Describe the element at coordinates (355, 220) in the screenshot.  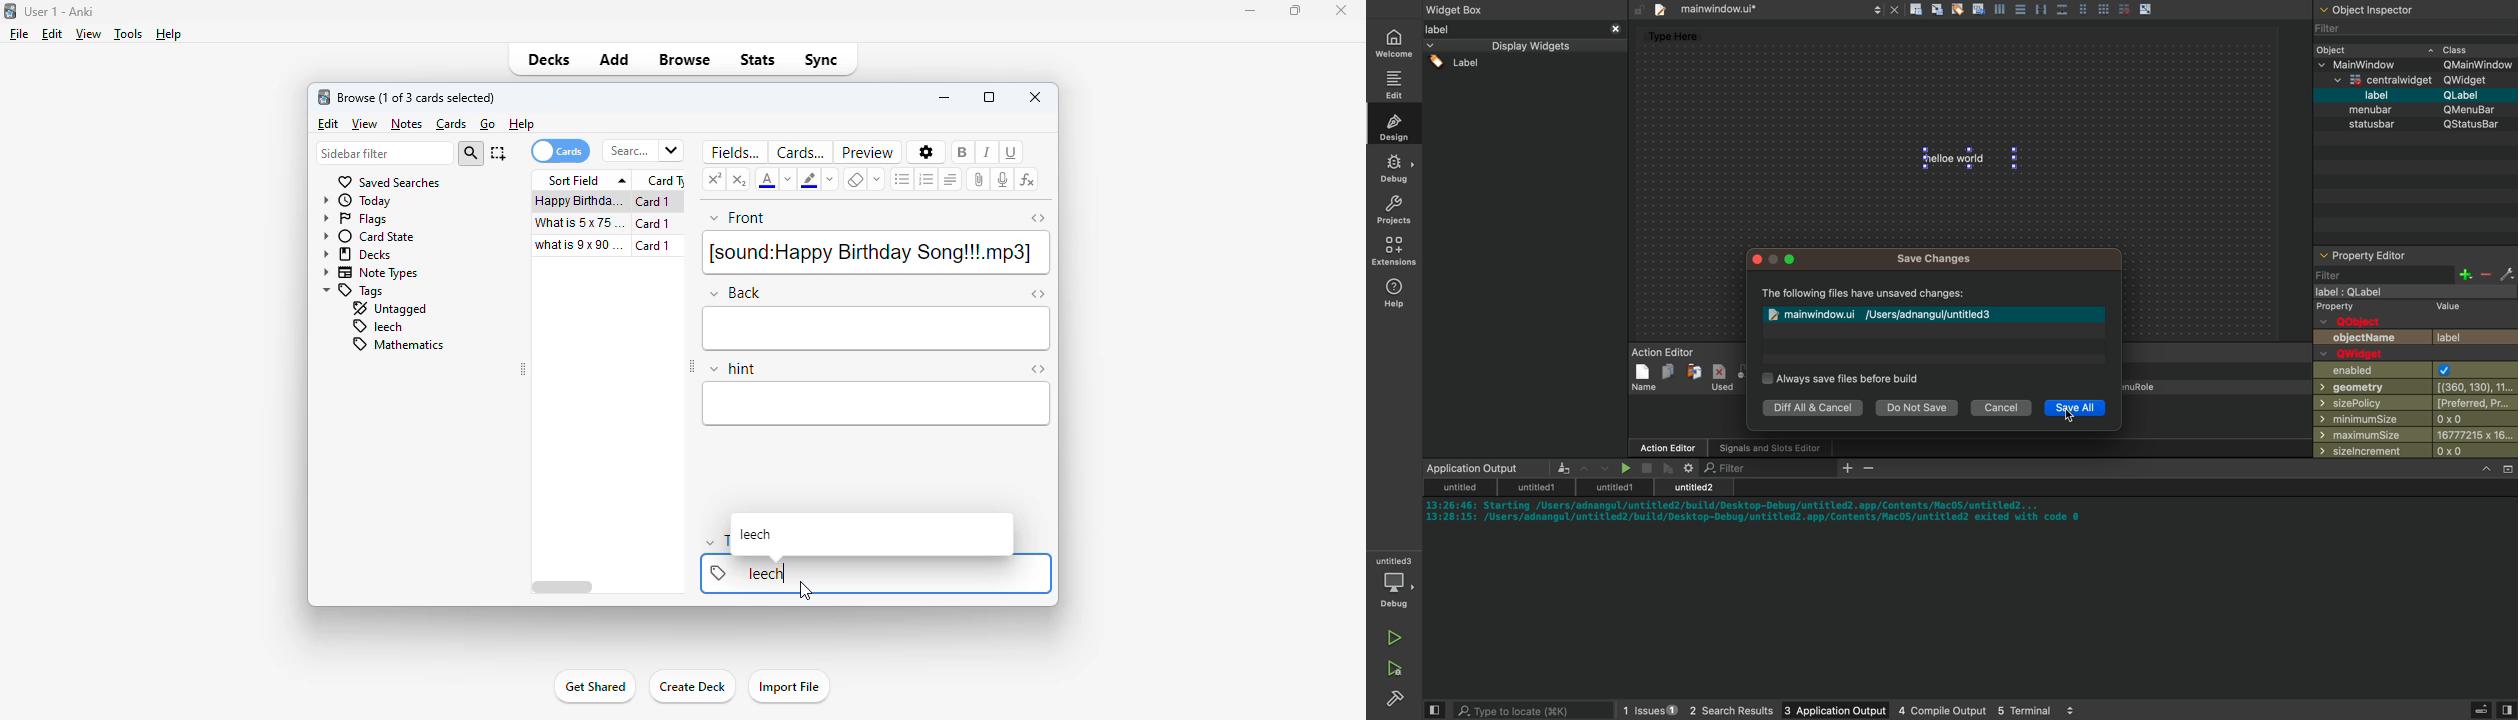
I see `flags` at that location.